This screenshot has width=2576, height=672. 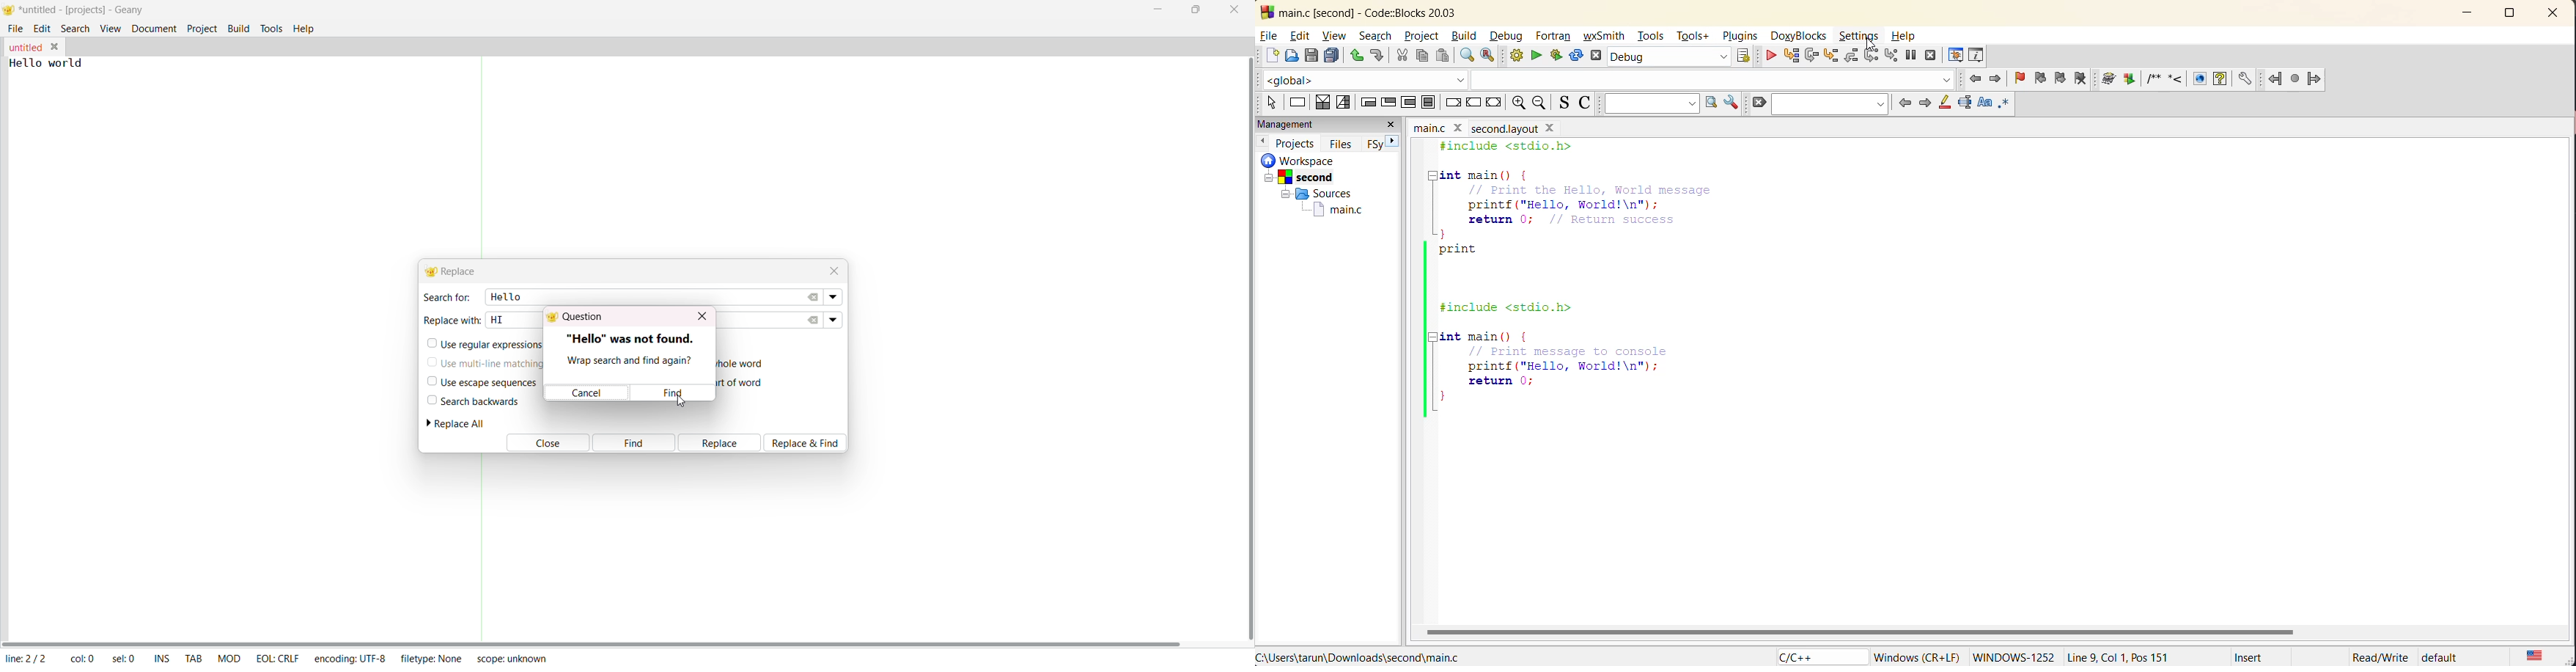 I want to click on various info, so click(x=1976, y=53).